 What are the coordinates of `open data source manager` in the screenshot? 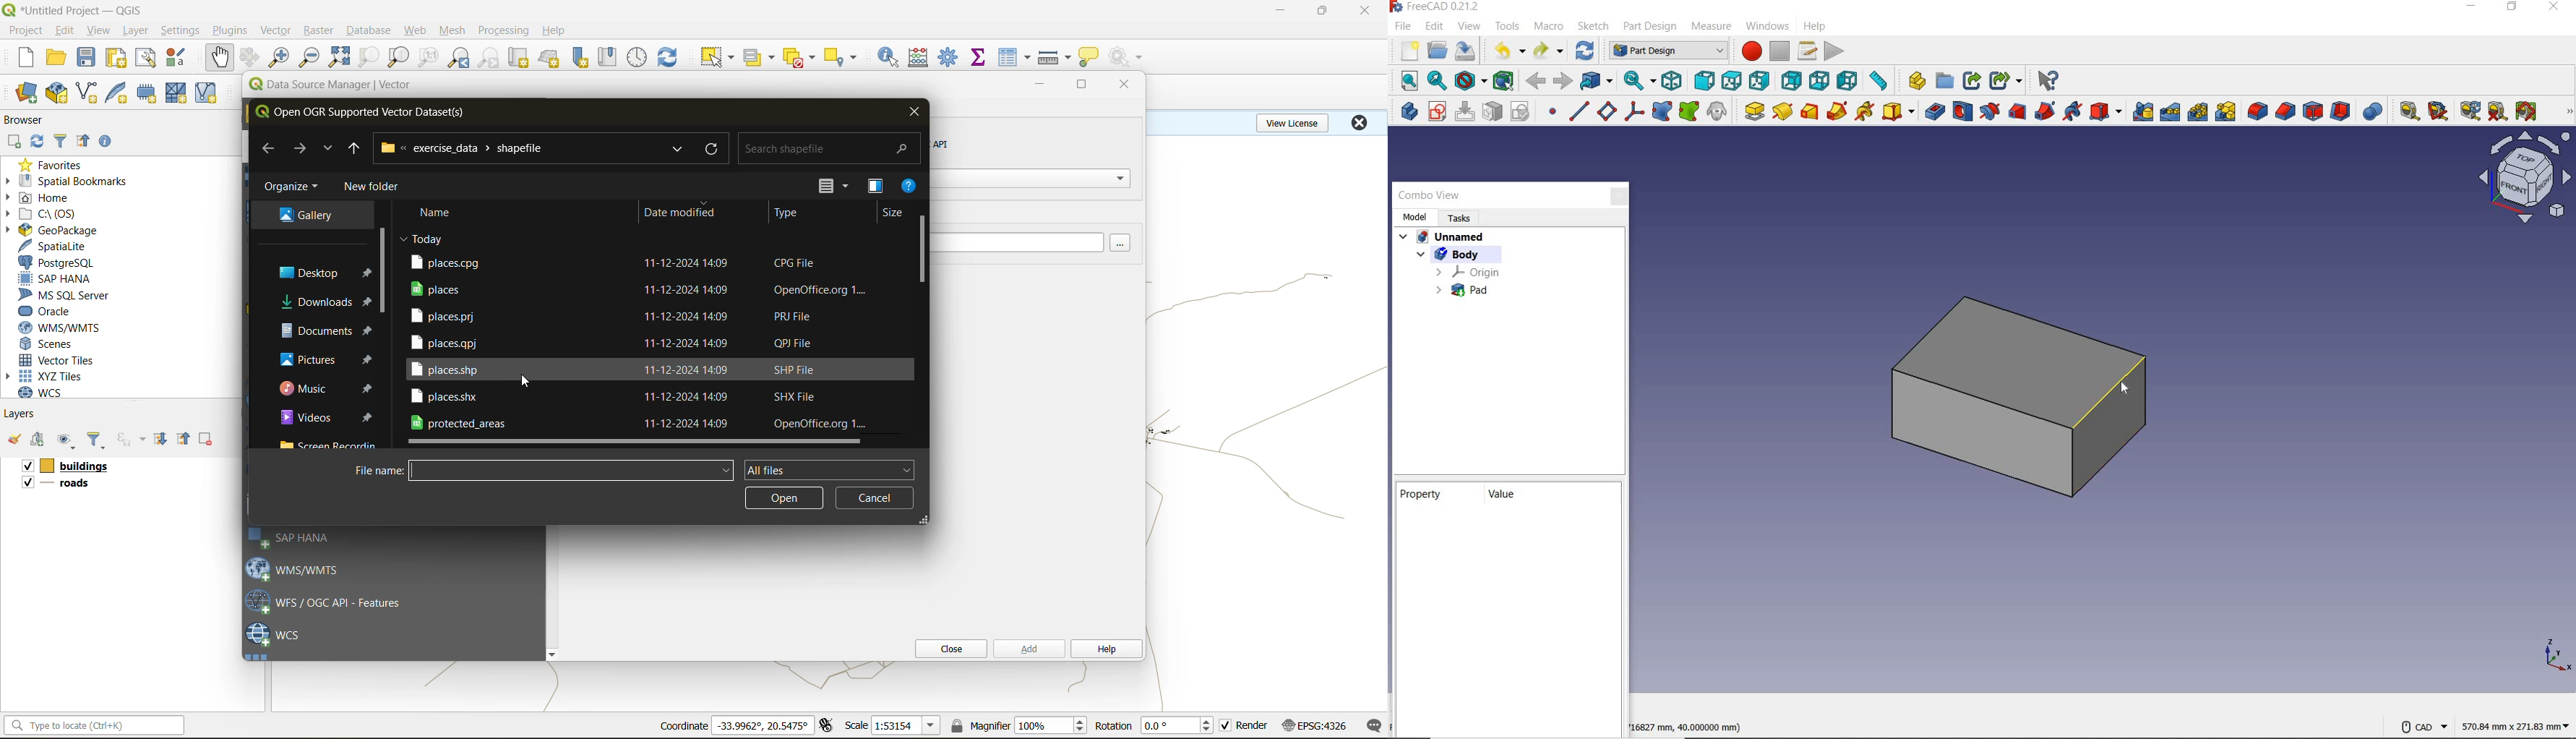 It's located at (26, 93).